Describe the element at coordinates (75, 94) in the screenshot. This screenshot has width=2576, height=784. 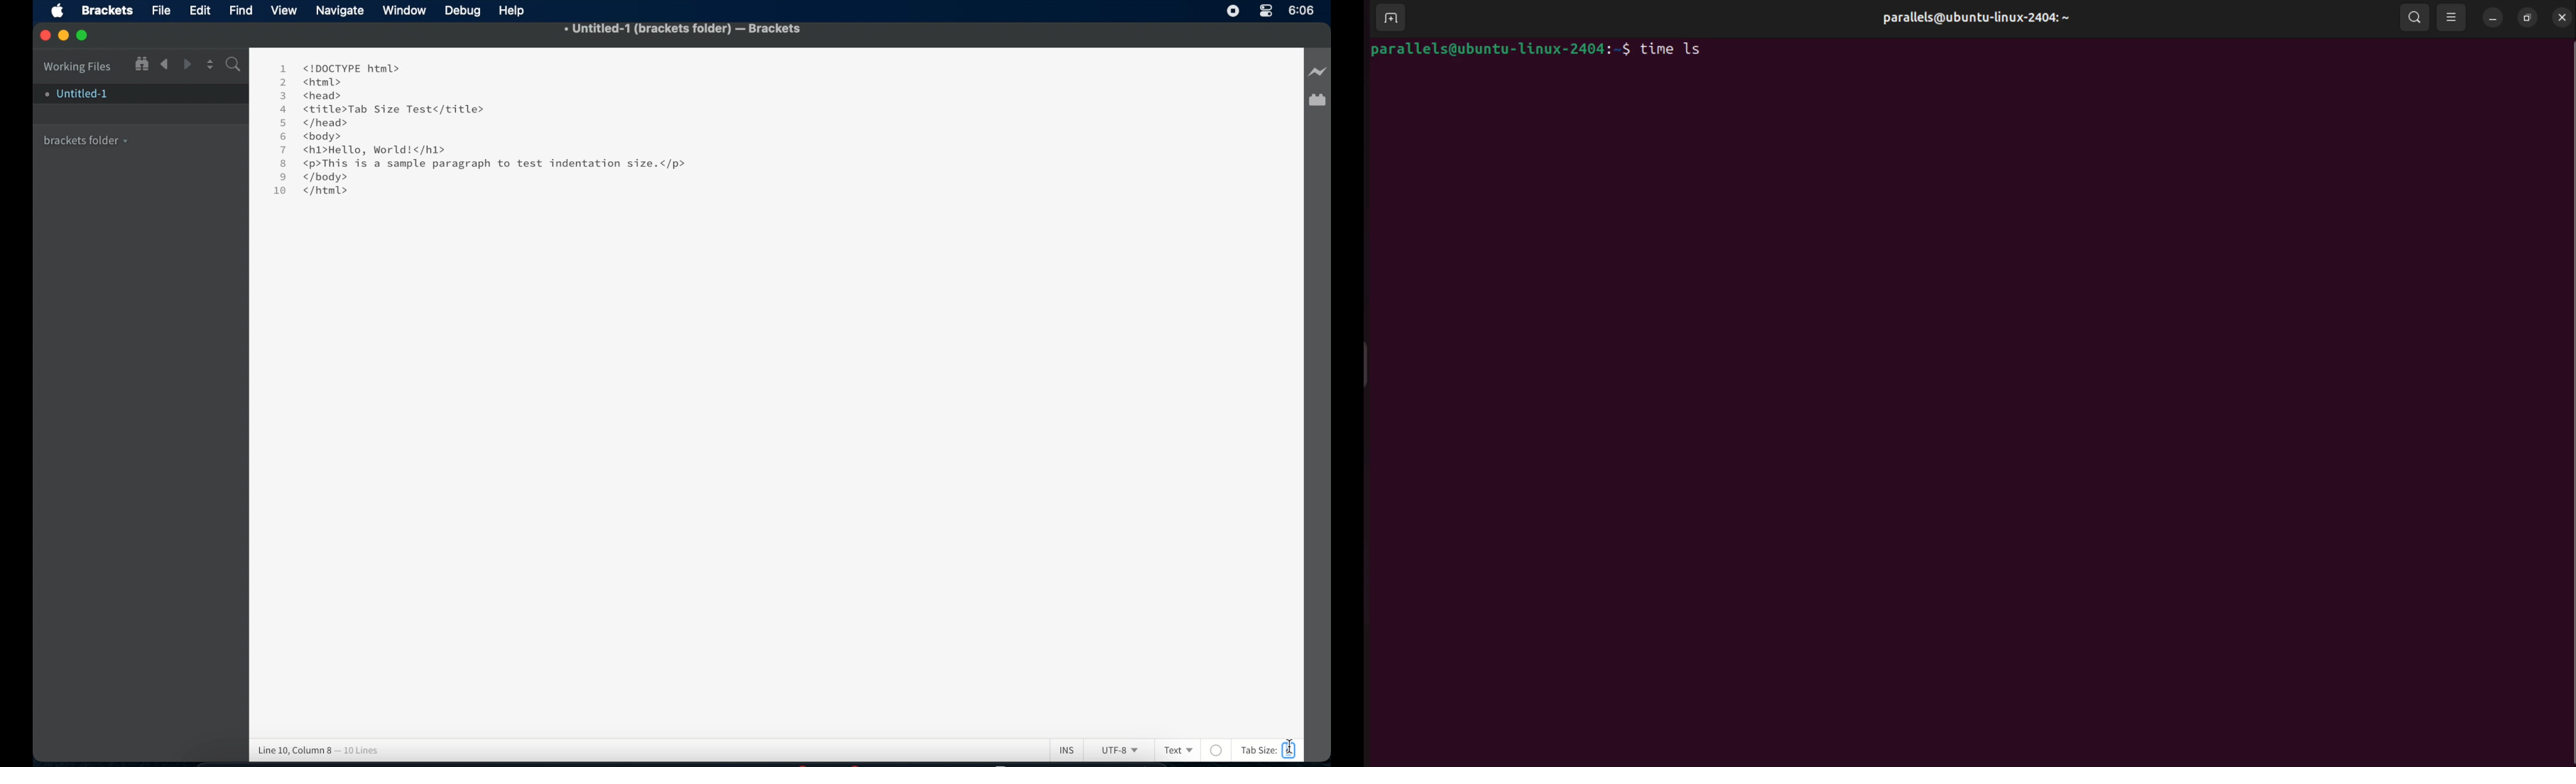
I see `. Untitled-1` at that location.